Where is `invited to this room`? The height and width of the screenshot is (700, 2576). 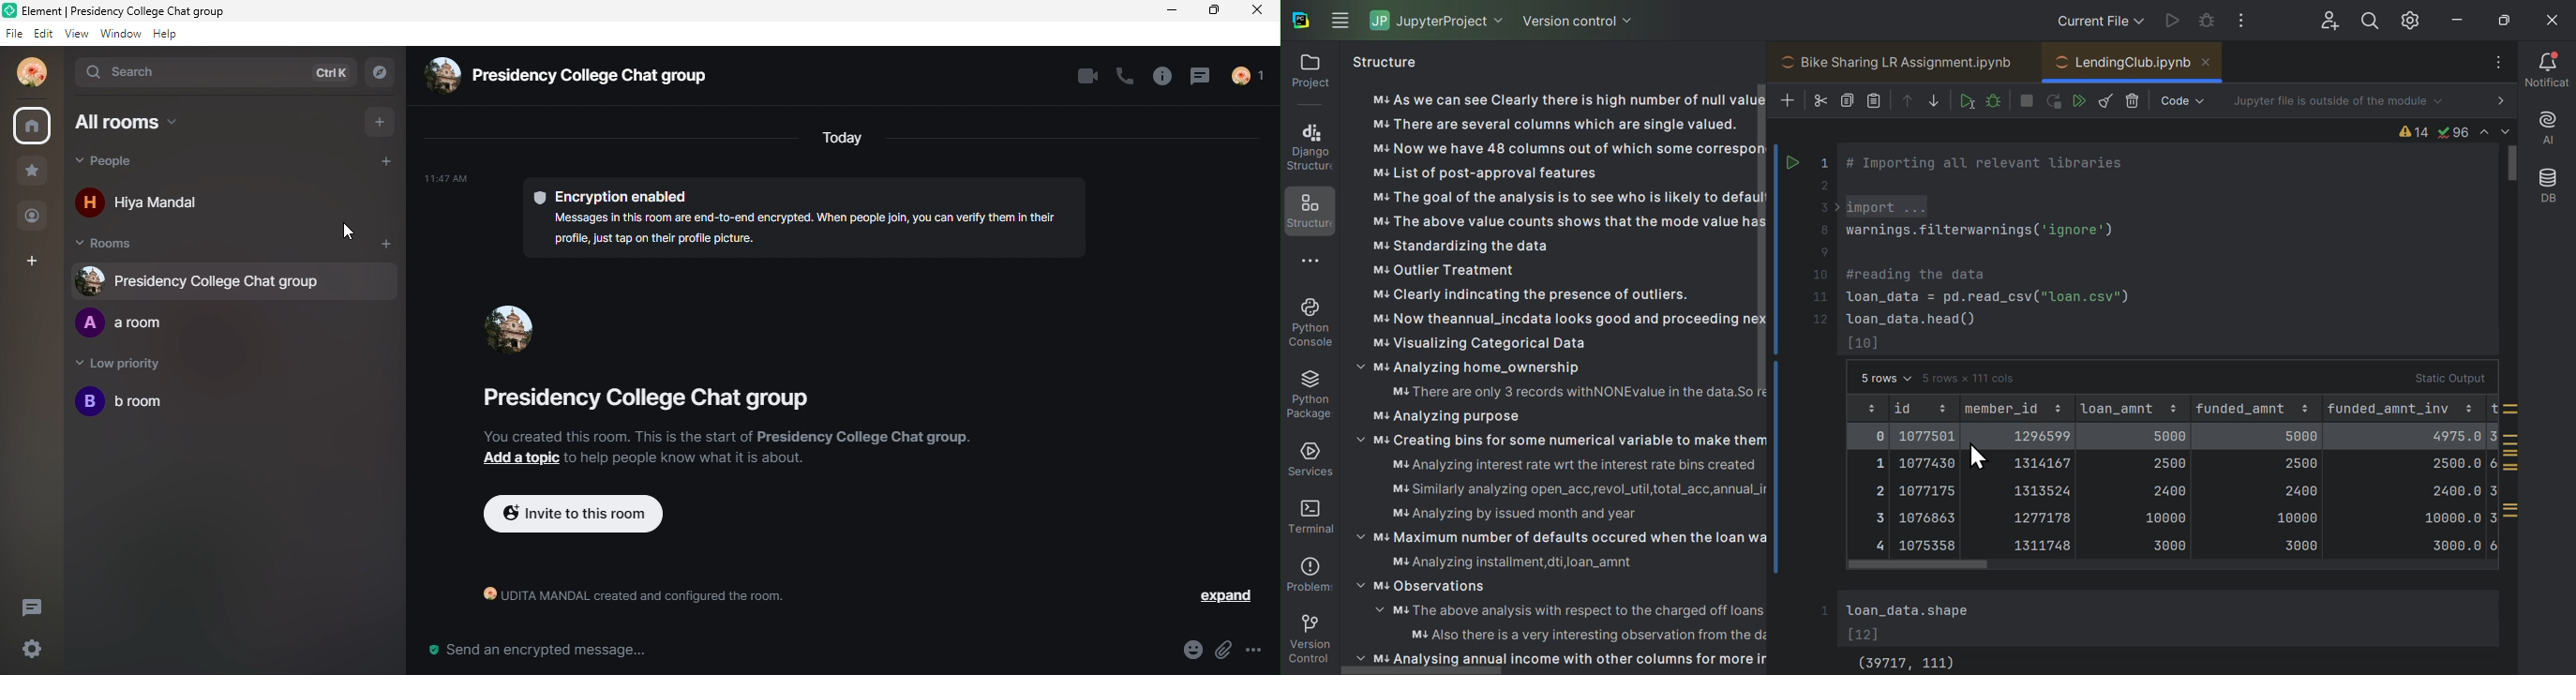 invited to this room is located at coordinates (574, 516).